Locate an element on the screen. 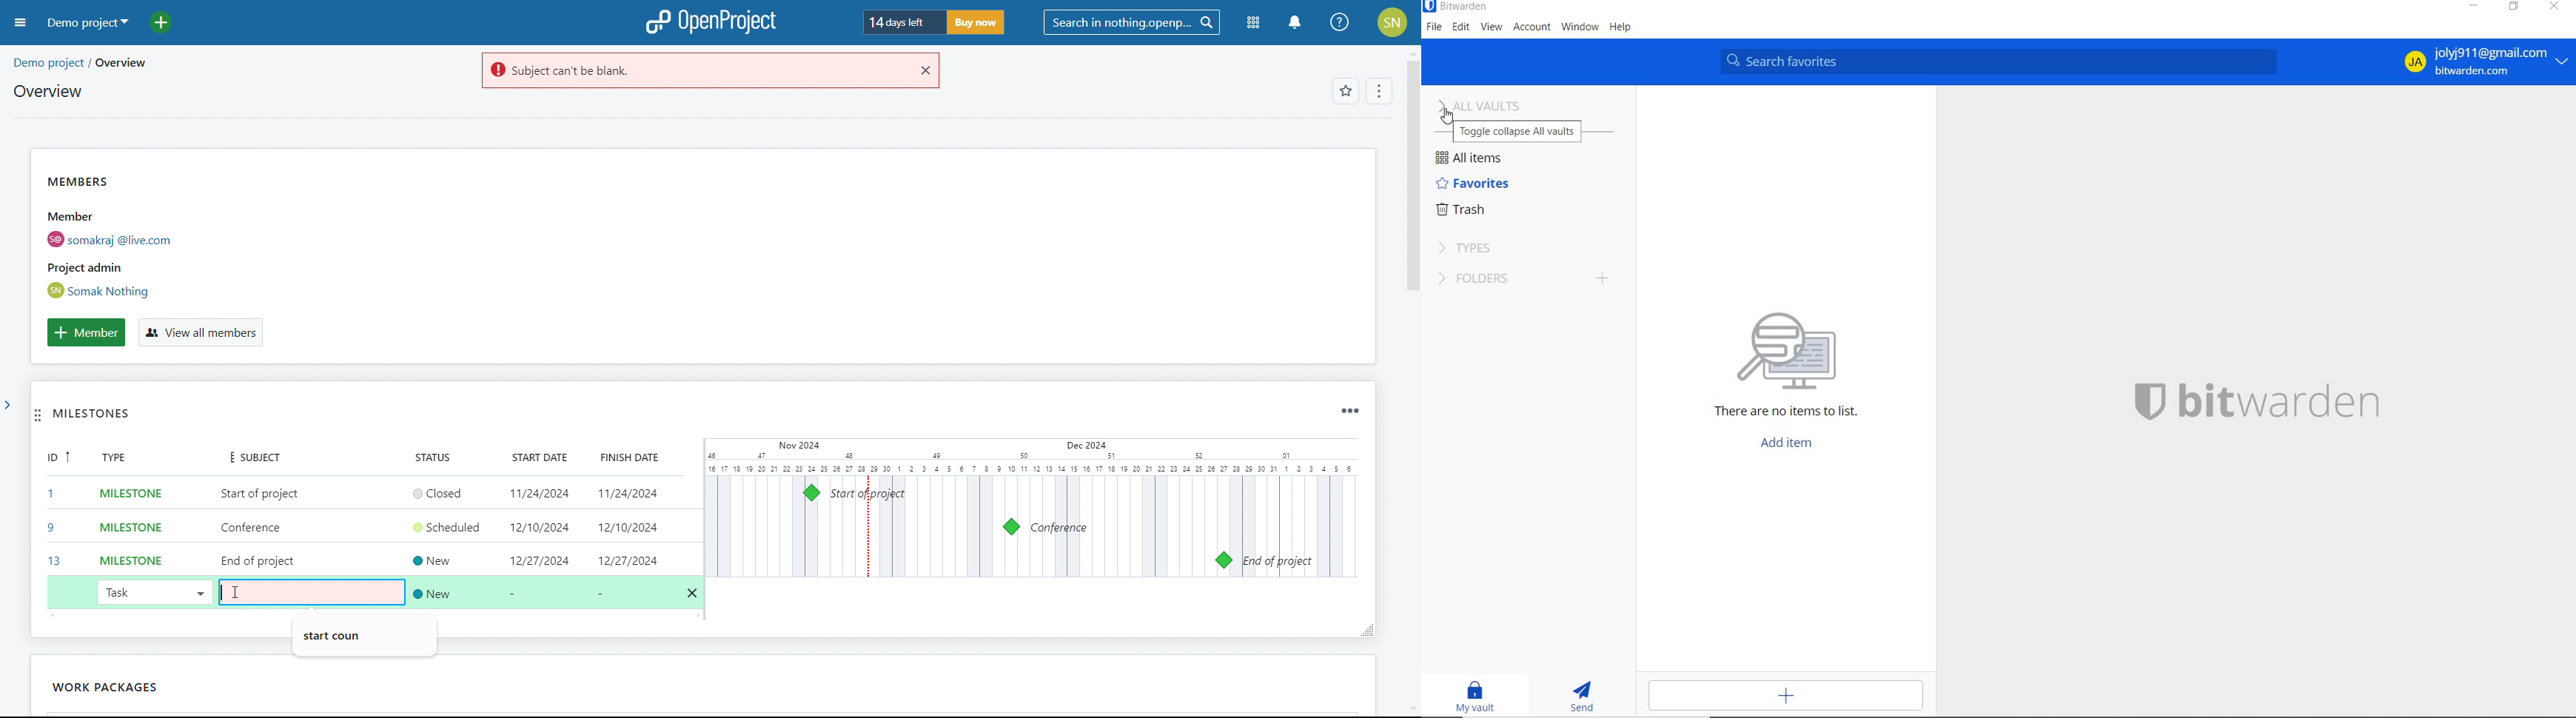 This screenshot has height=728, width=2576. set type is located at coordinates (123, 525).